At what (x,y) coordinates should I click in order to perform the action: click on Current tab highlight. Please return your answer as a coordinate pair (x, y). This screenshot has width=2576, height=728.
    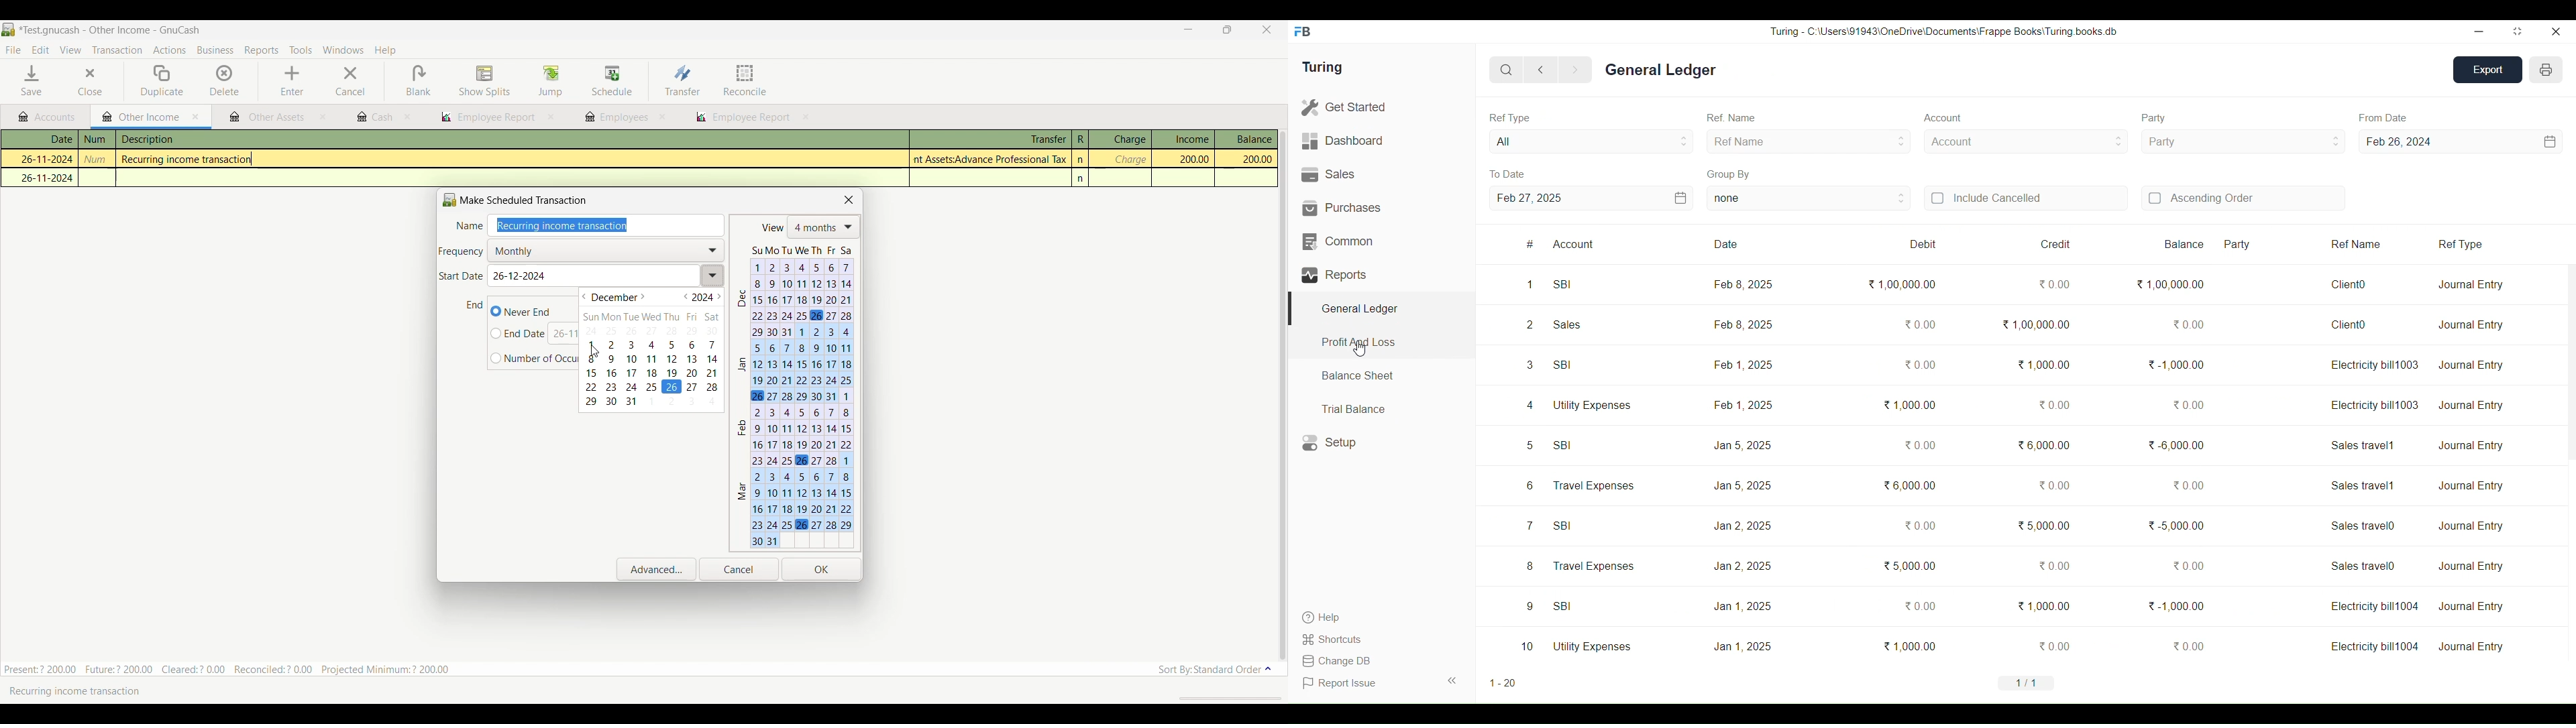
    Looking at the image, I should click on (137, 116).